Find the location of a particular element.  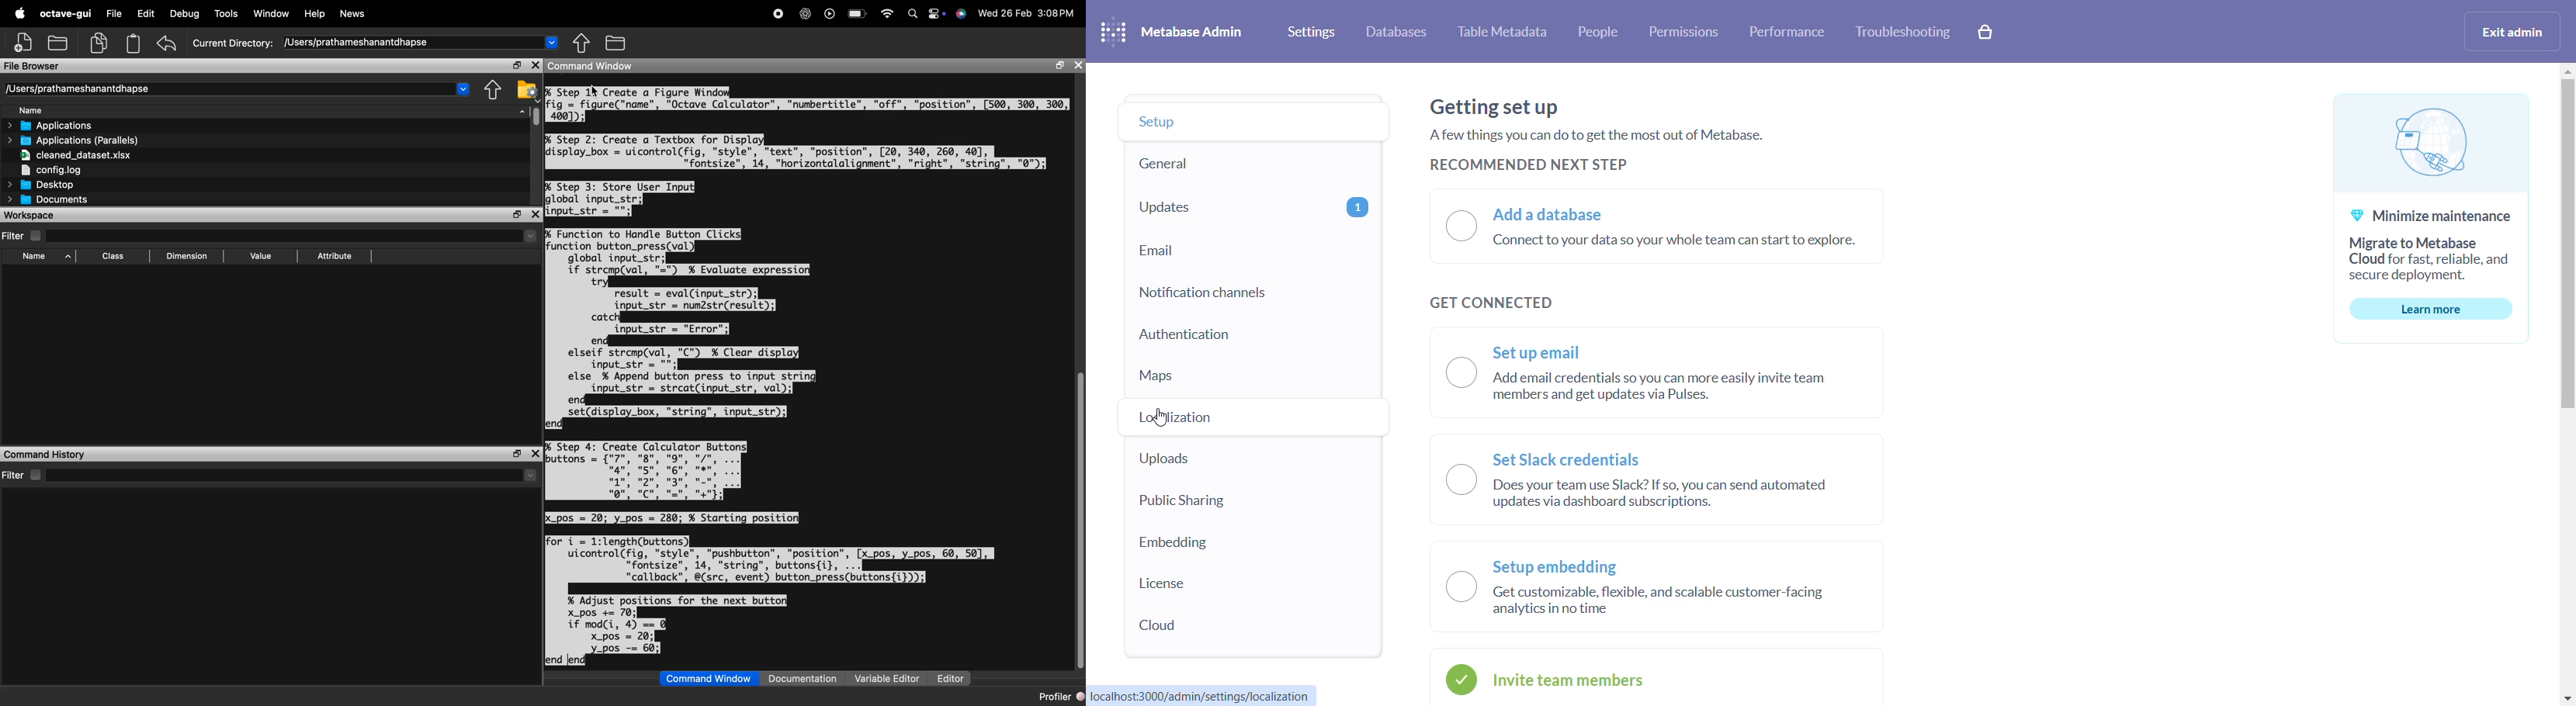

Profiler is located at coordinates (1058, 695).